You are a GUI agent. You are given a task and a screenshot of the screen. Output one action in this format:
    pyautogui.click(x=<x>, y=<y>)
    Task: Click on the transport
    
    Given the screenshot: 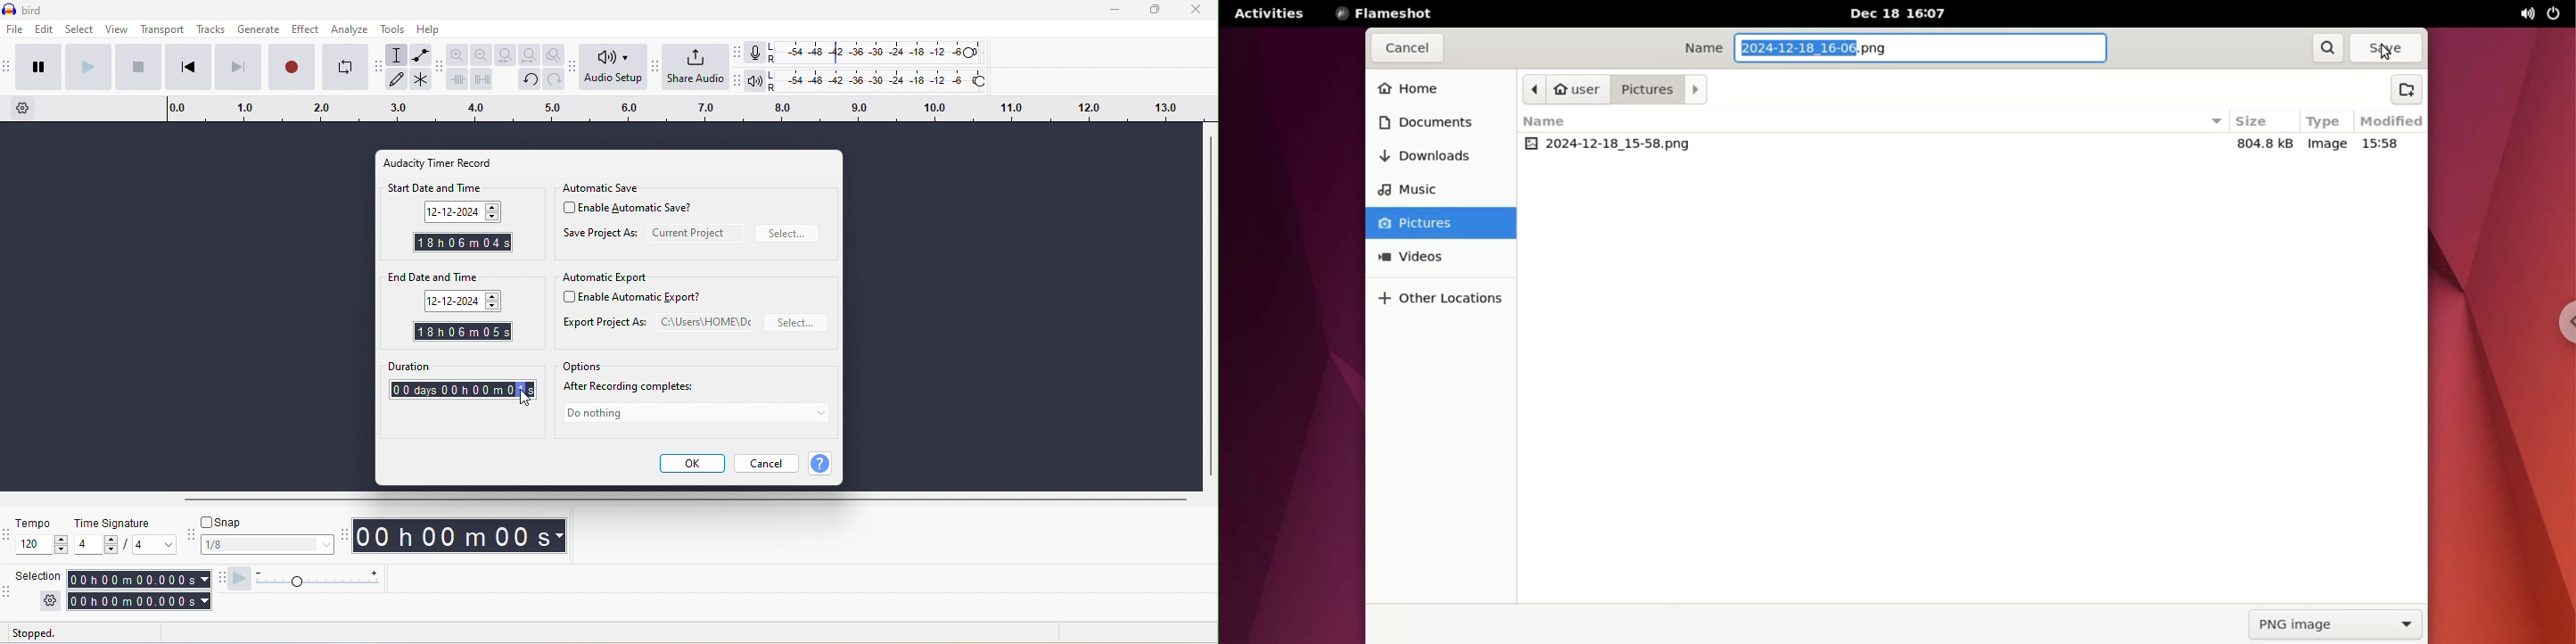 What is the action you would take?
    pyautogui.click(x=163, y=29)
    